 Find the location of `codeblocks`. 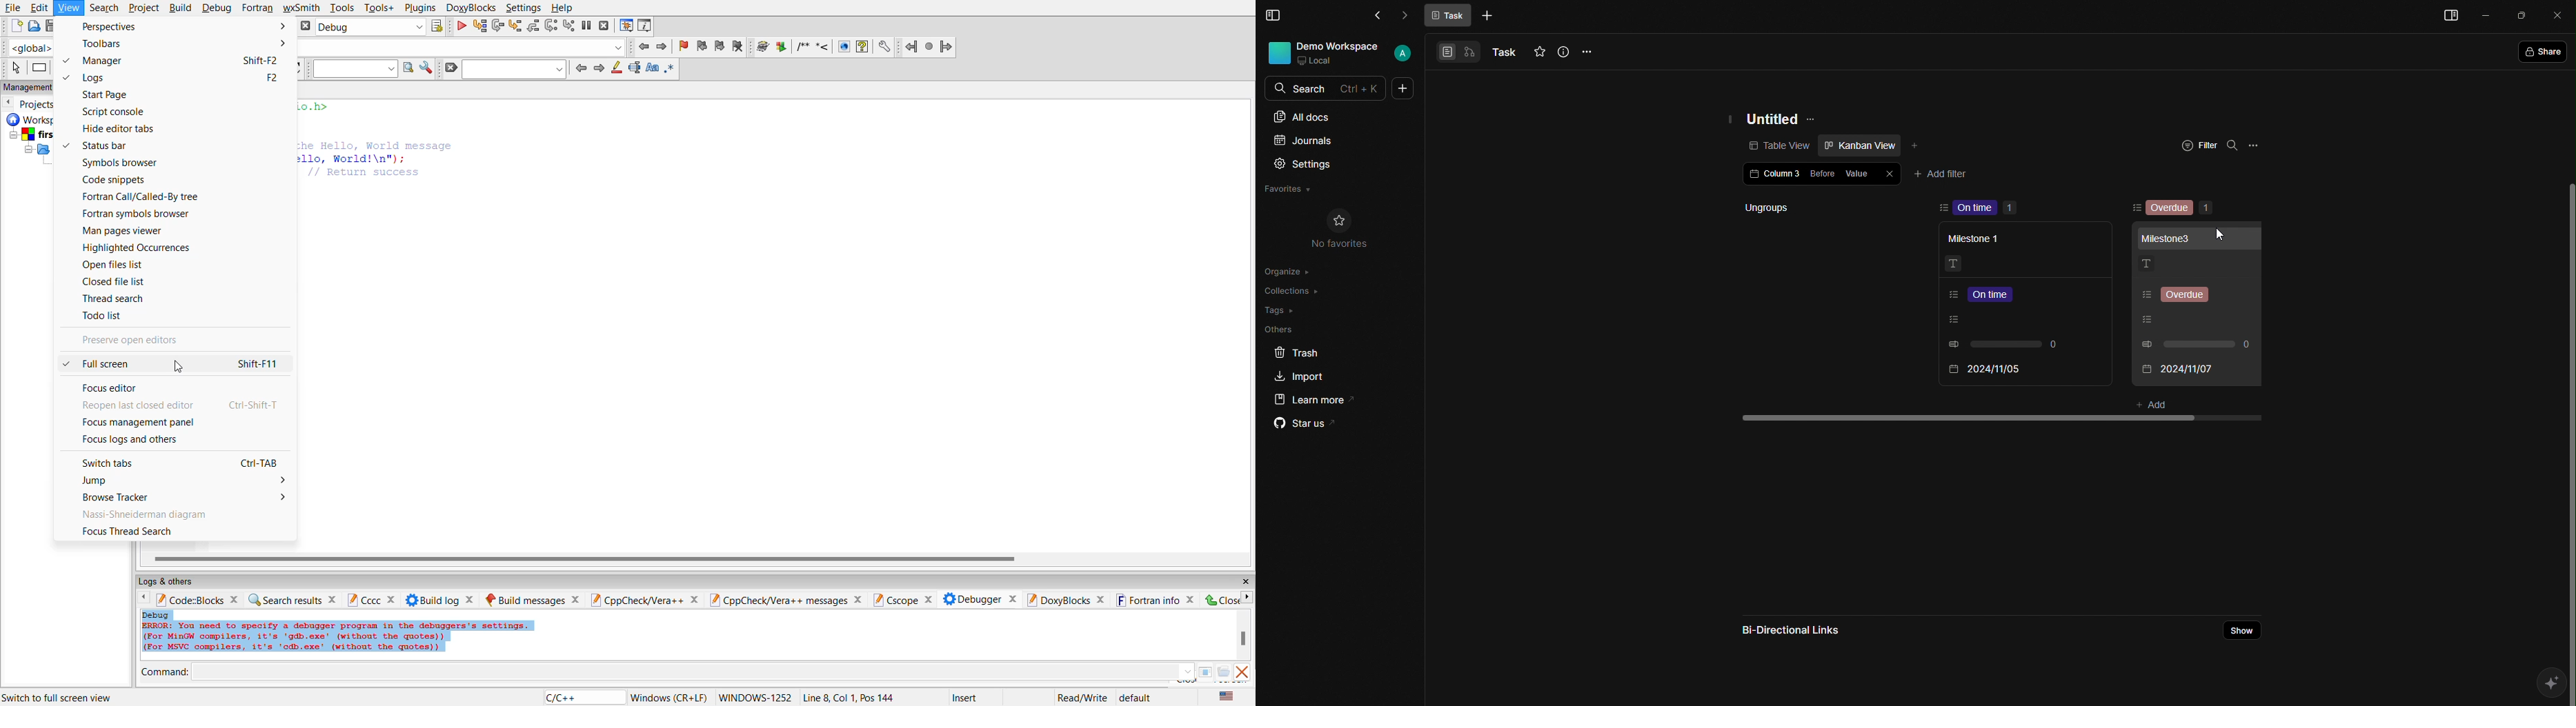

codeblocks is located at coordinates (198, 599).